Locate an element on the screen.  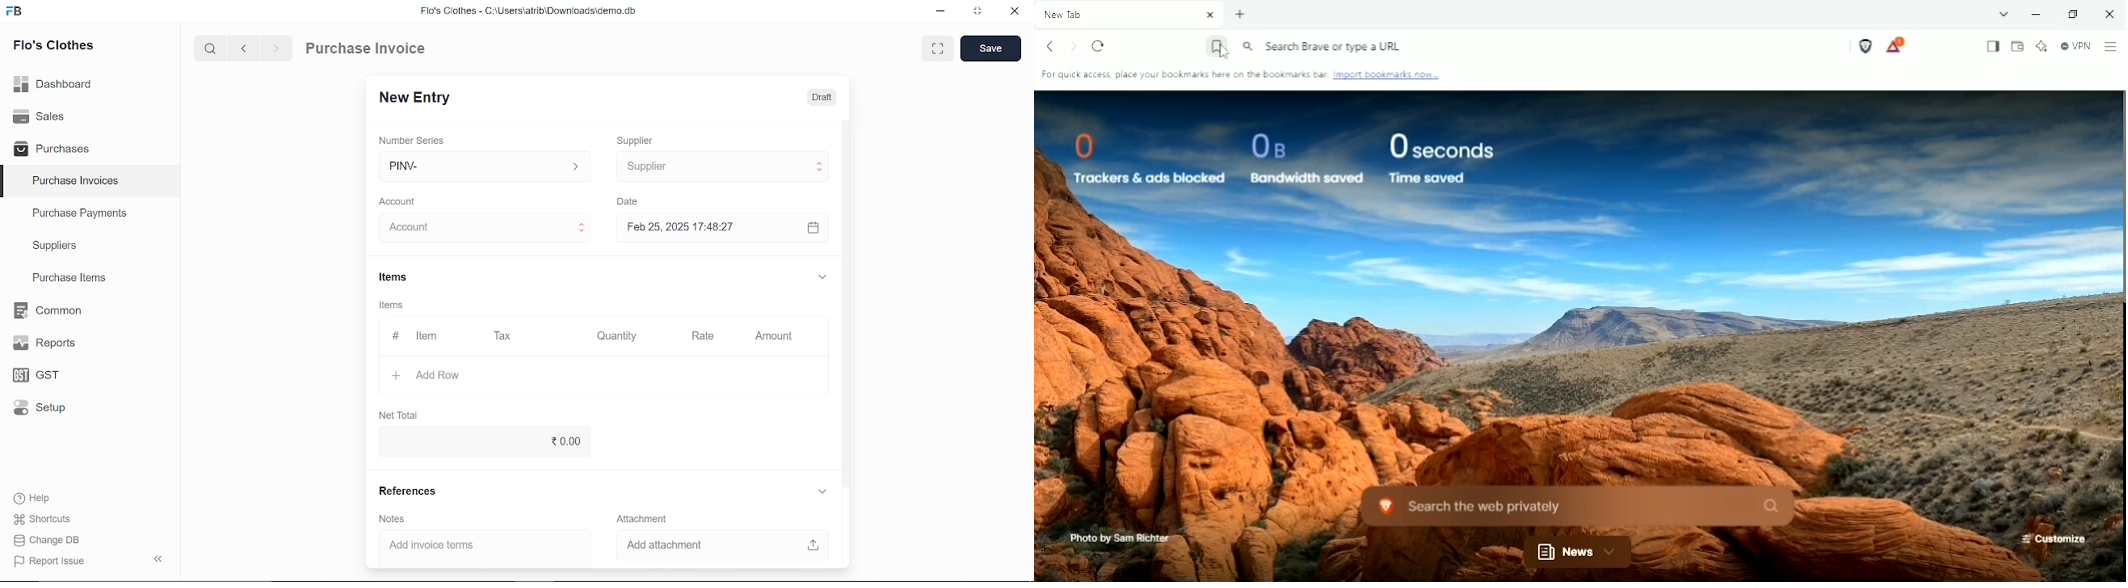
Sales is located at coordinates (39, 115).